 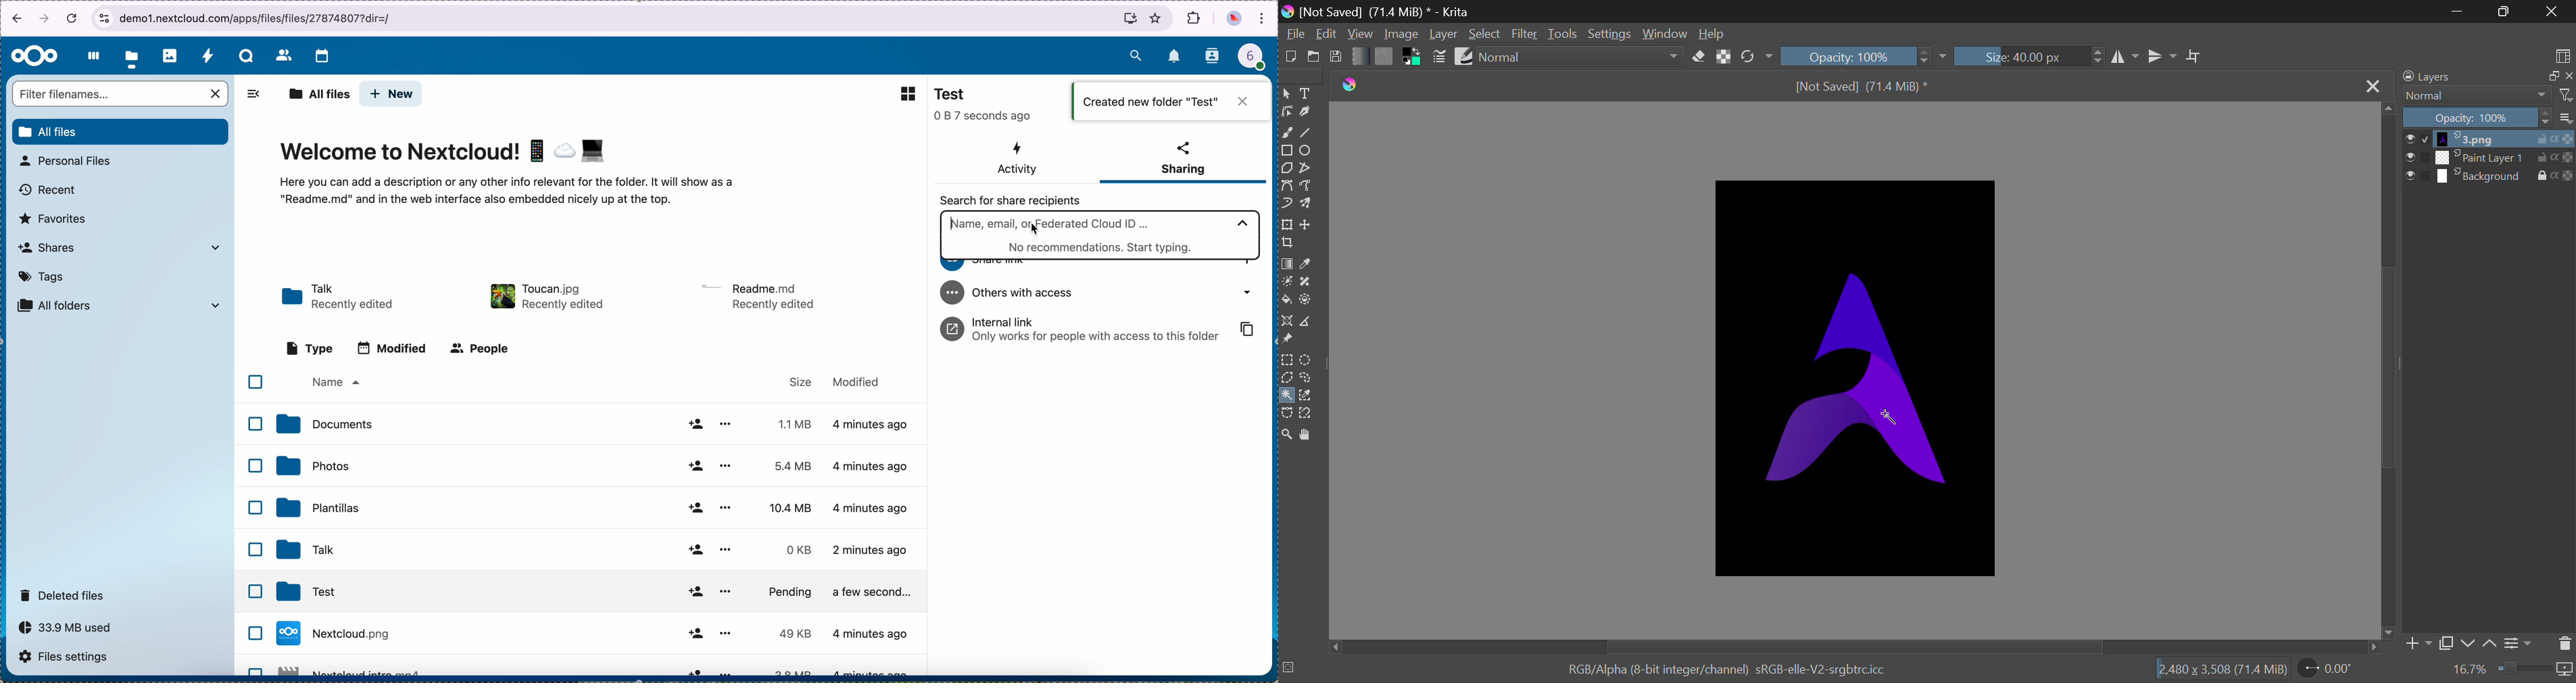 I want to click on Layer, so click(x=1444, y=34).